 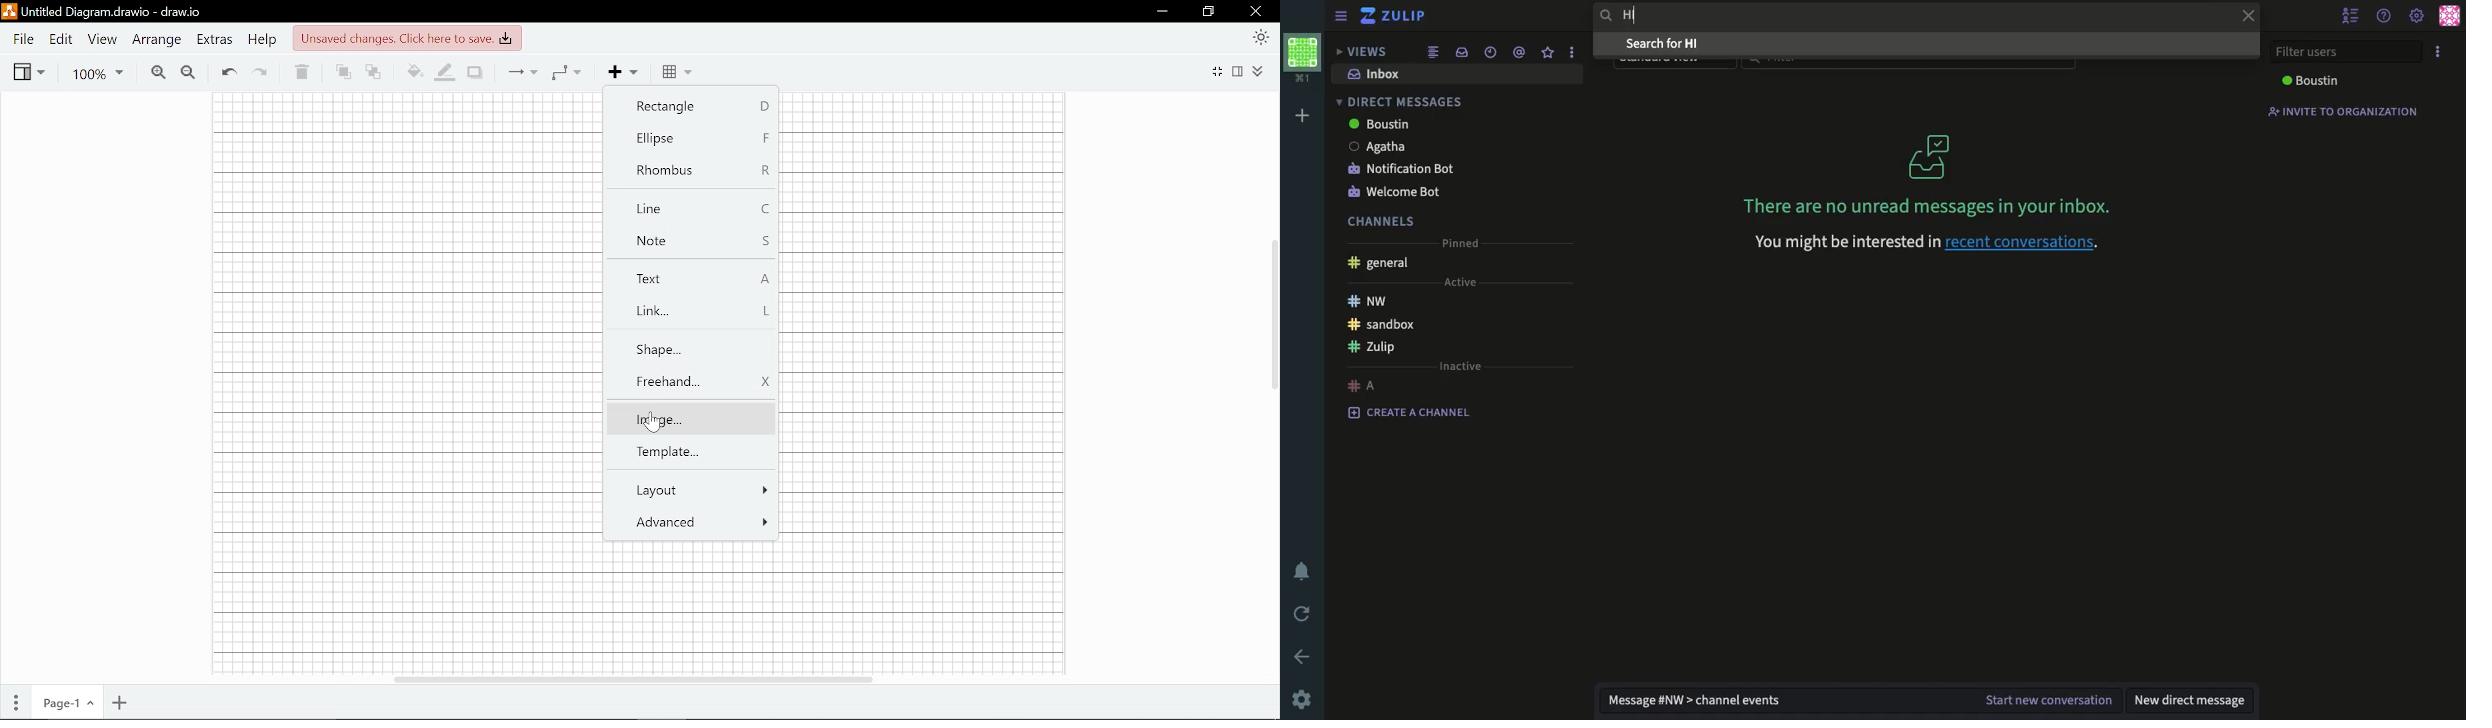 I want to click on zulip, so click(x=1395, y=16).